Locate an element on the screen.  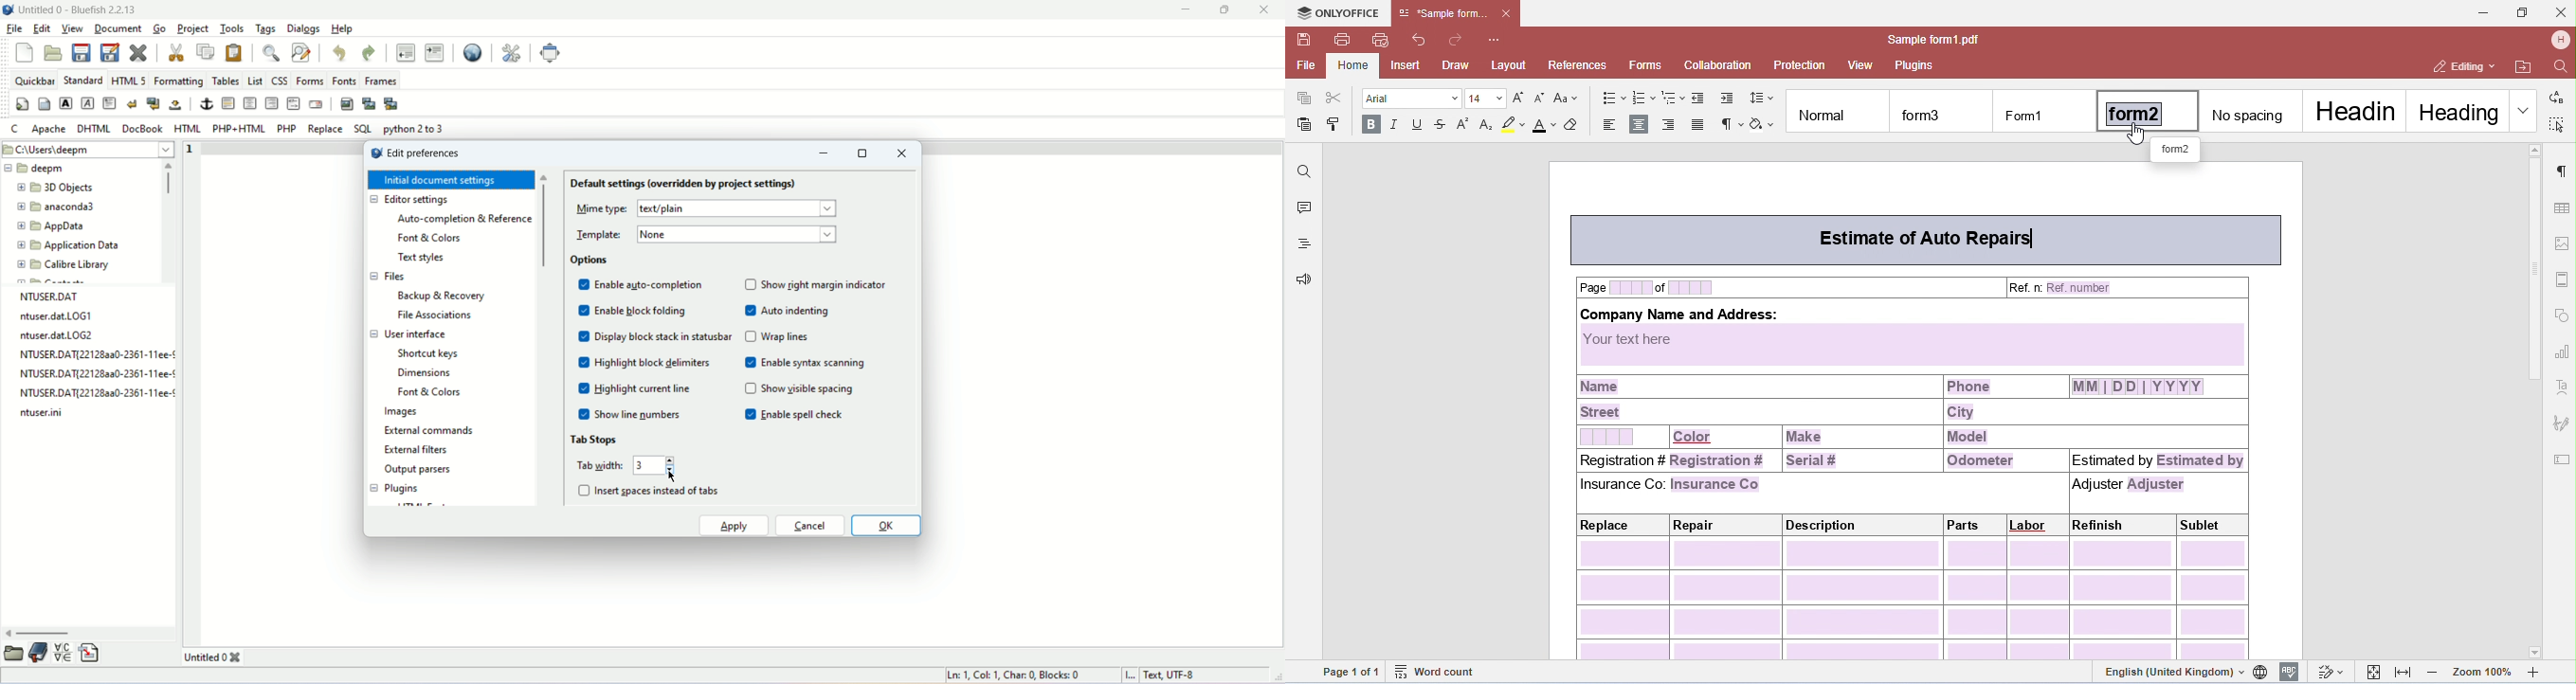
vertical scroll bar is located at coordinates (545, 228).